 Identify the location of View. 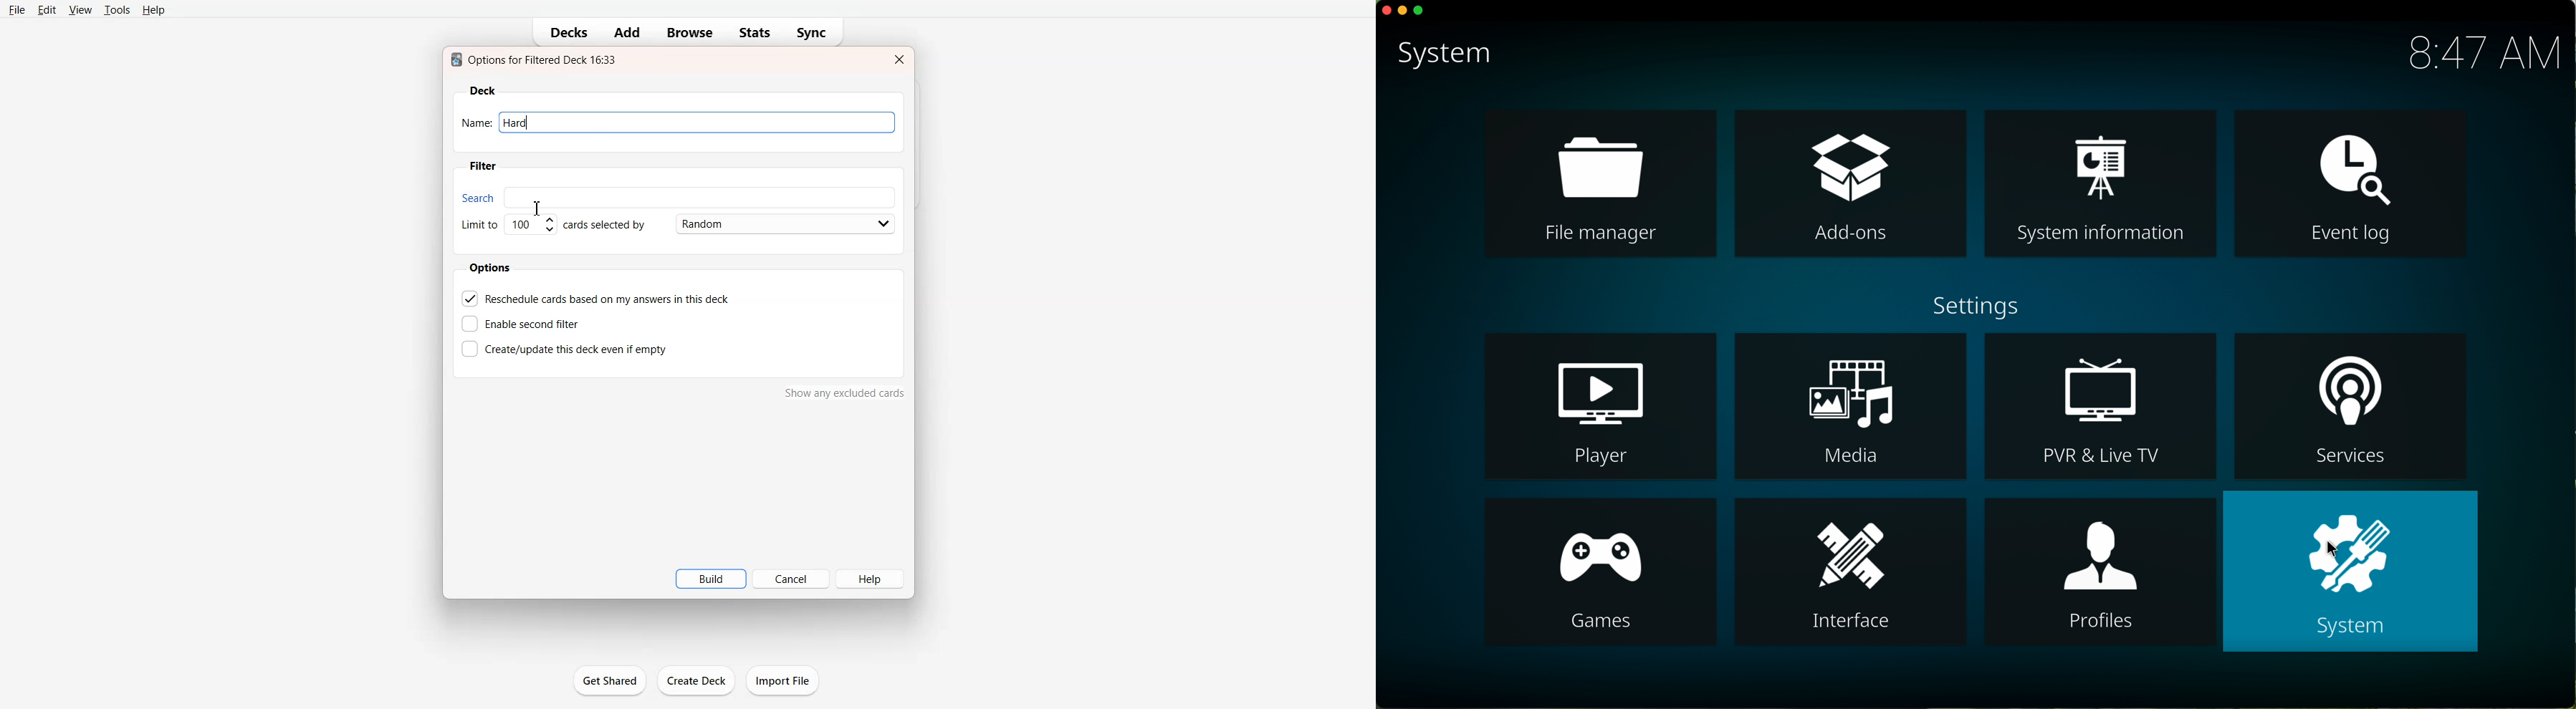
(80, 9).